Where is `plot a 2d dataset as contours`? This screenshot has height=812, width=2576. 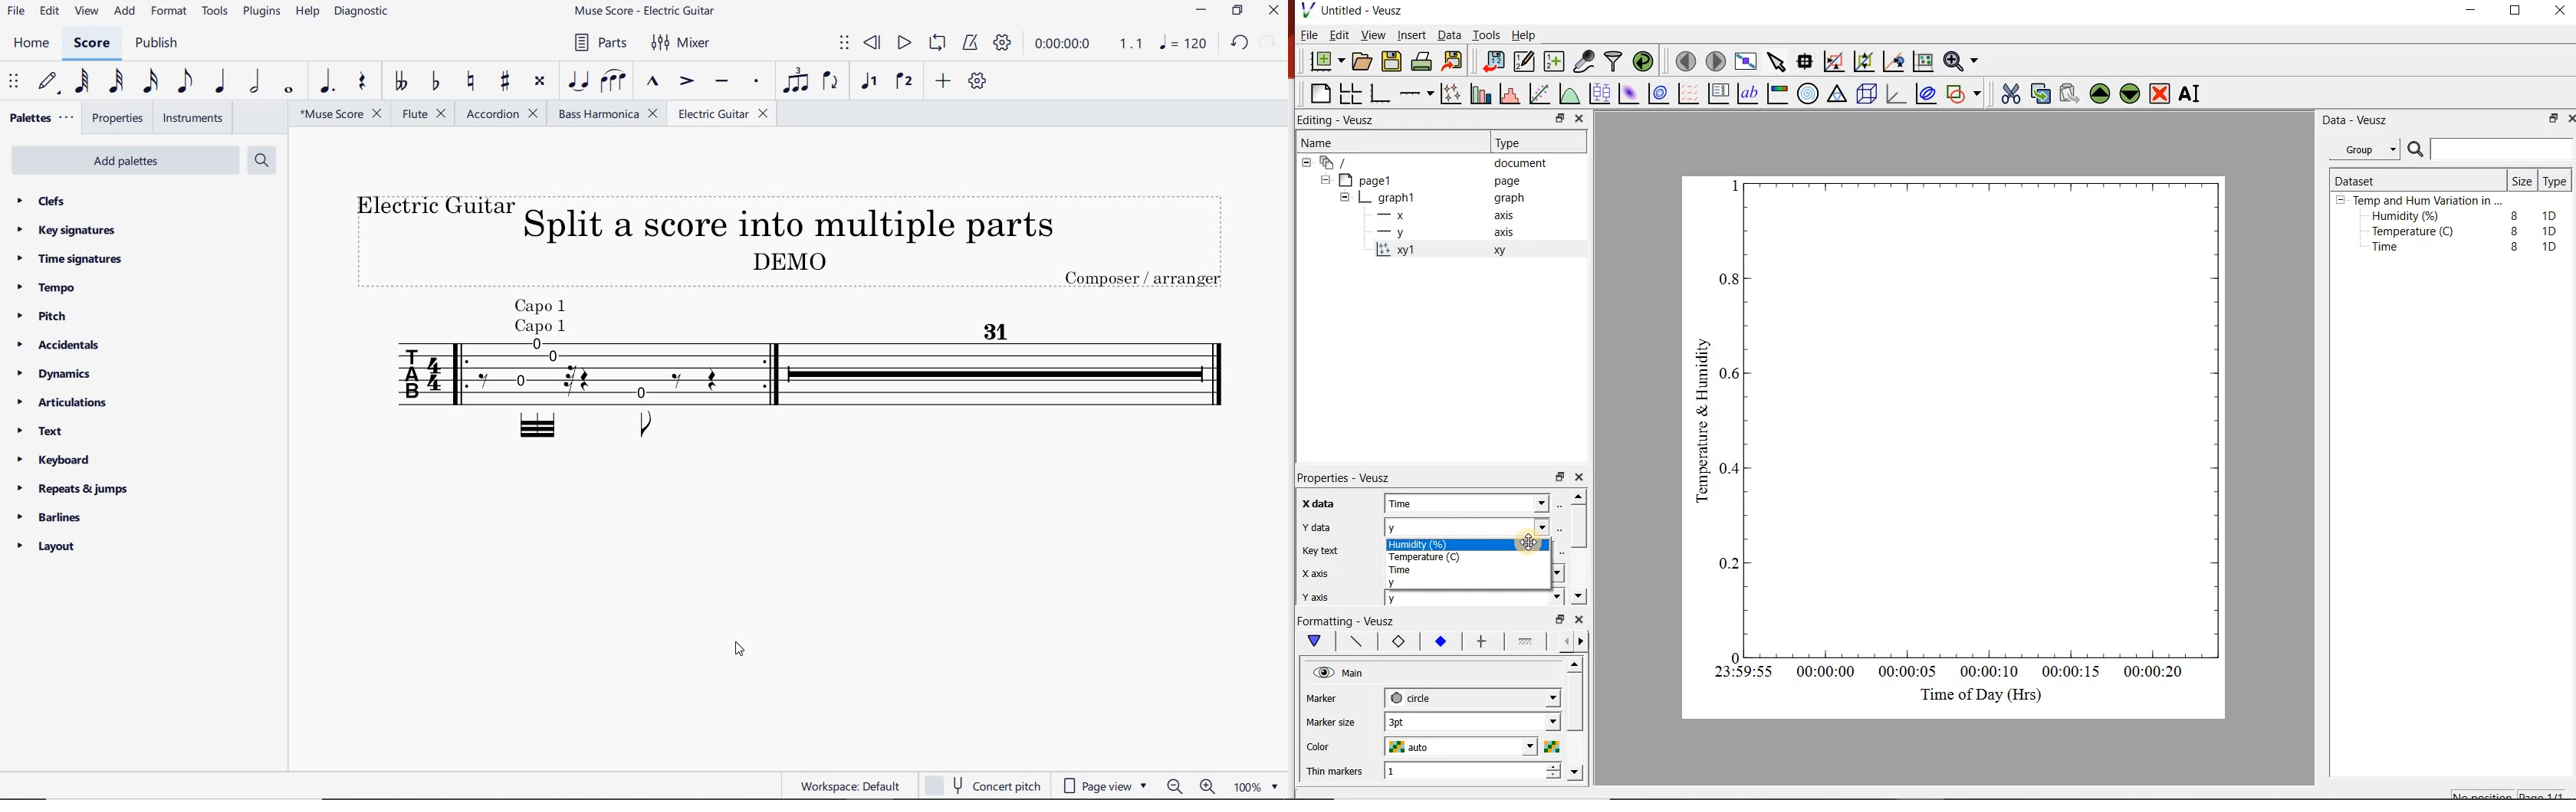 plot a 2d dataset as contours is located at coordinates (1662, 94).